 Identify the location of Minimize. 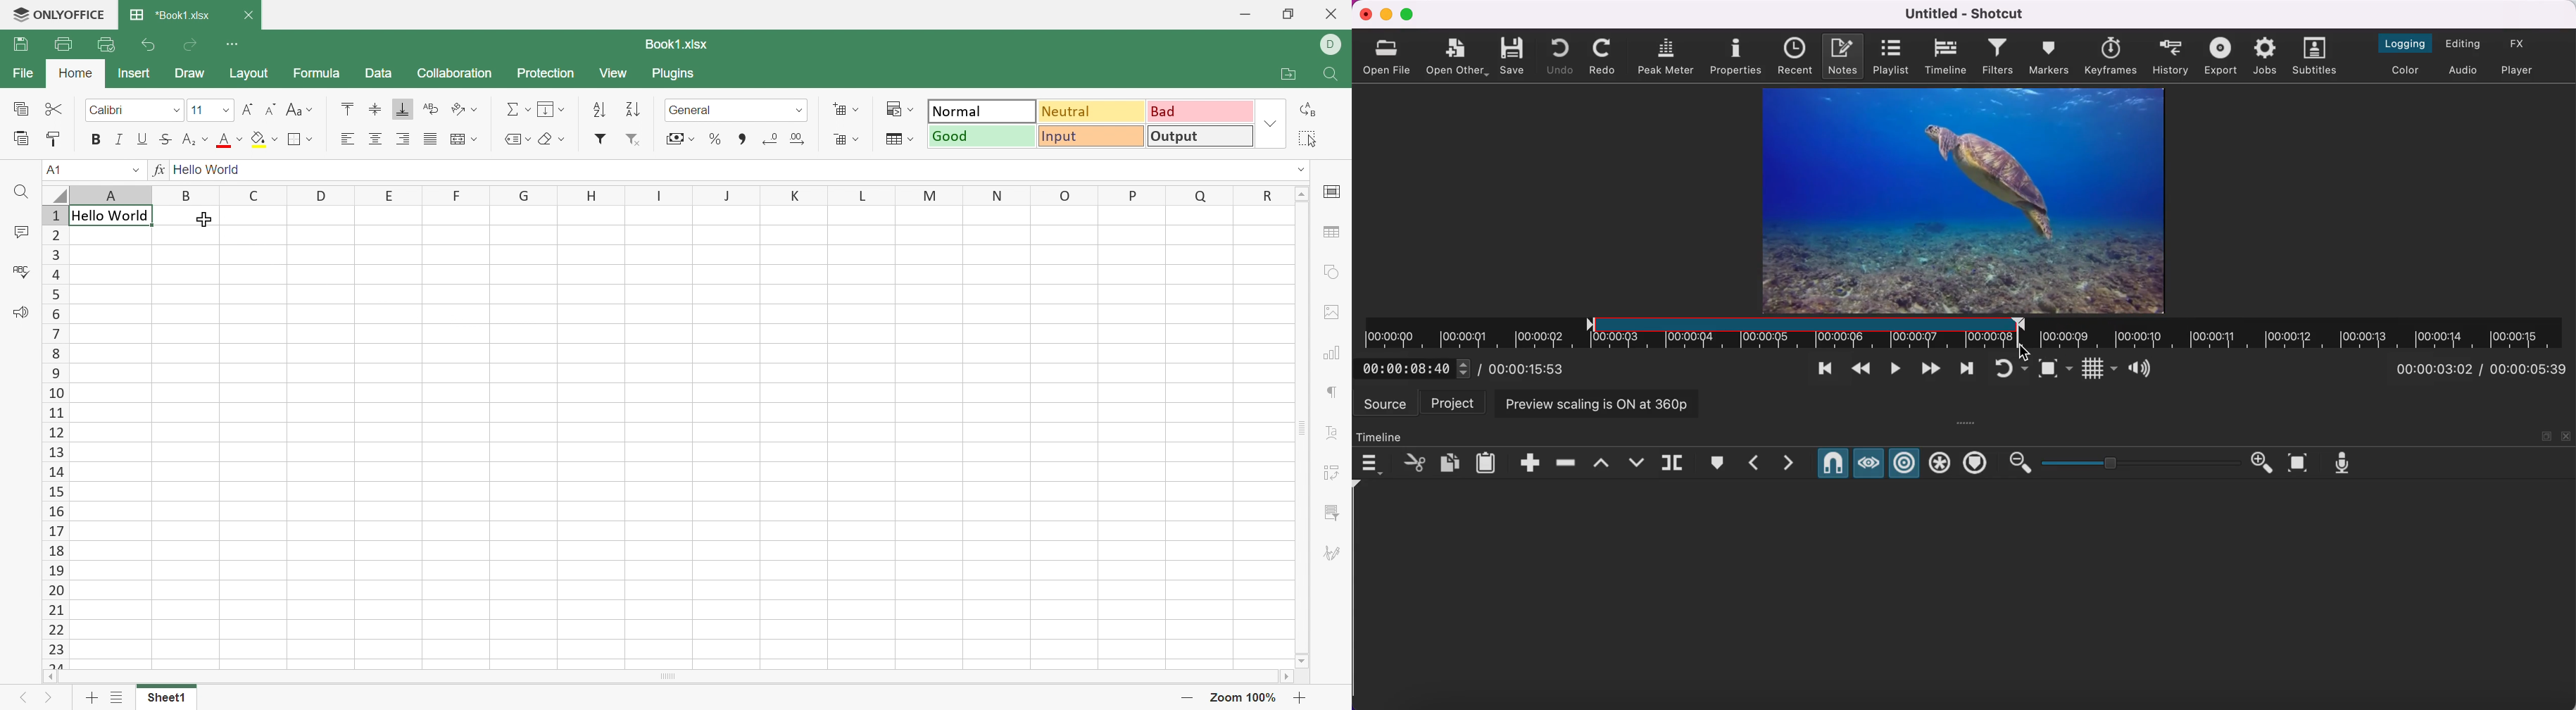
(1245, 13).